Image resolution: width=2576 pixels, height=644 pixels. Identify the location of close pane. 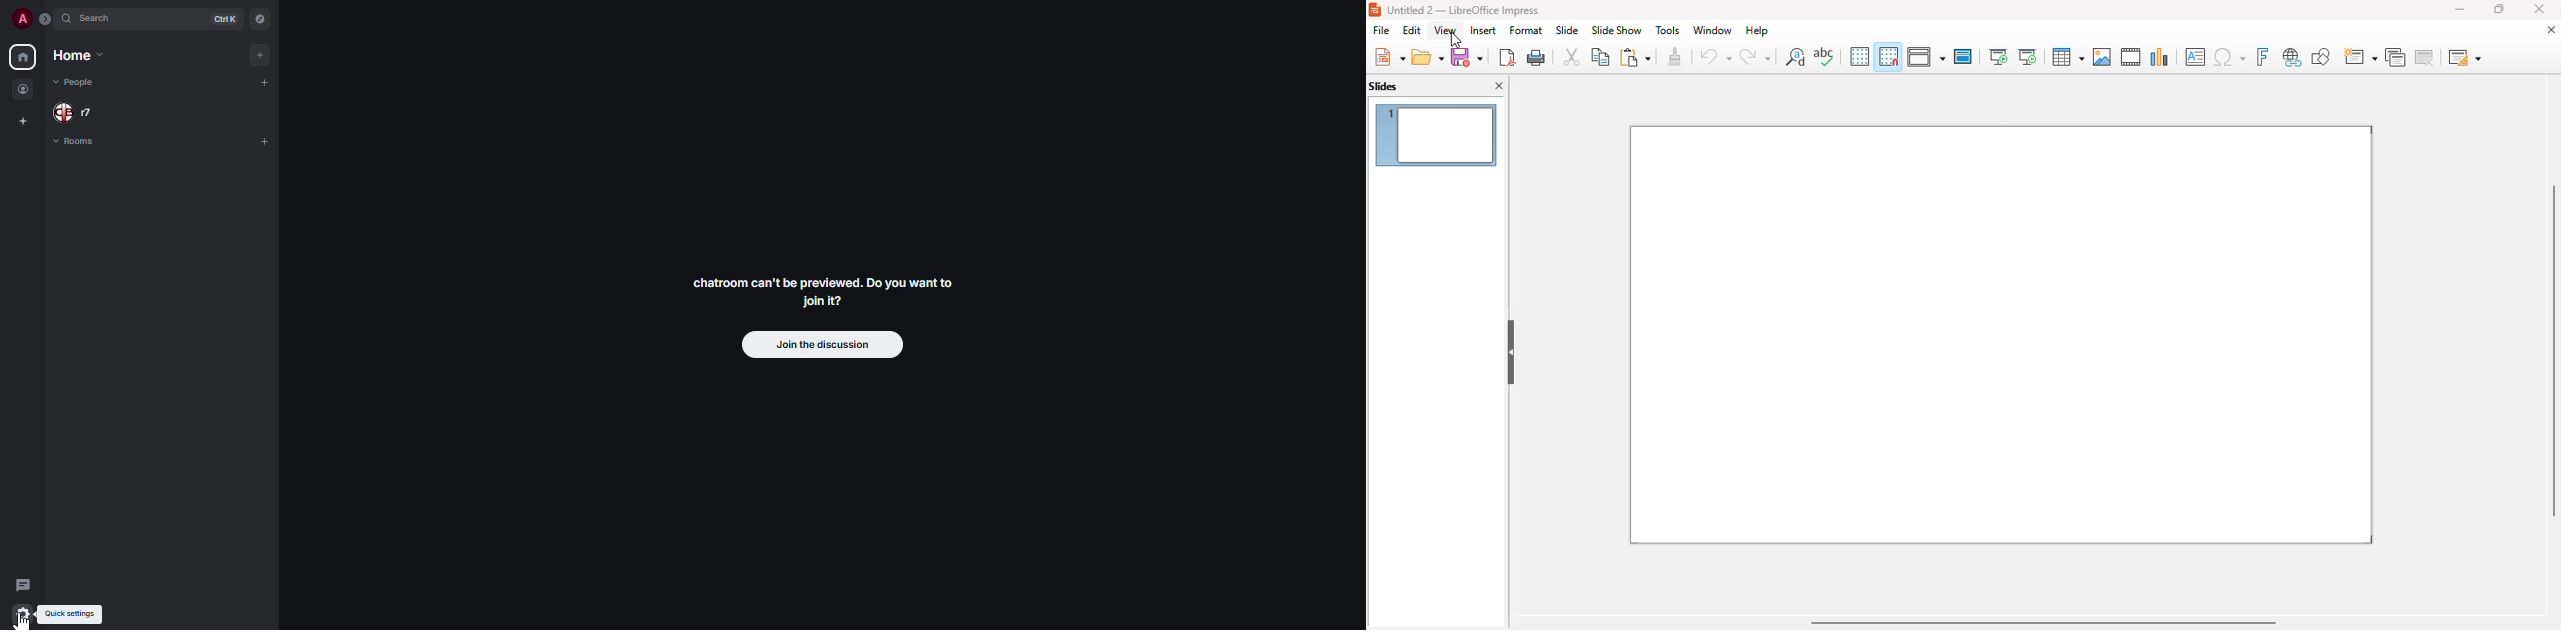
(1500, 85).